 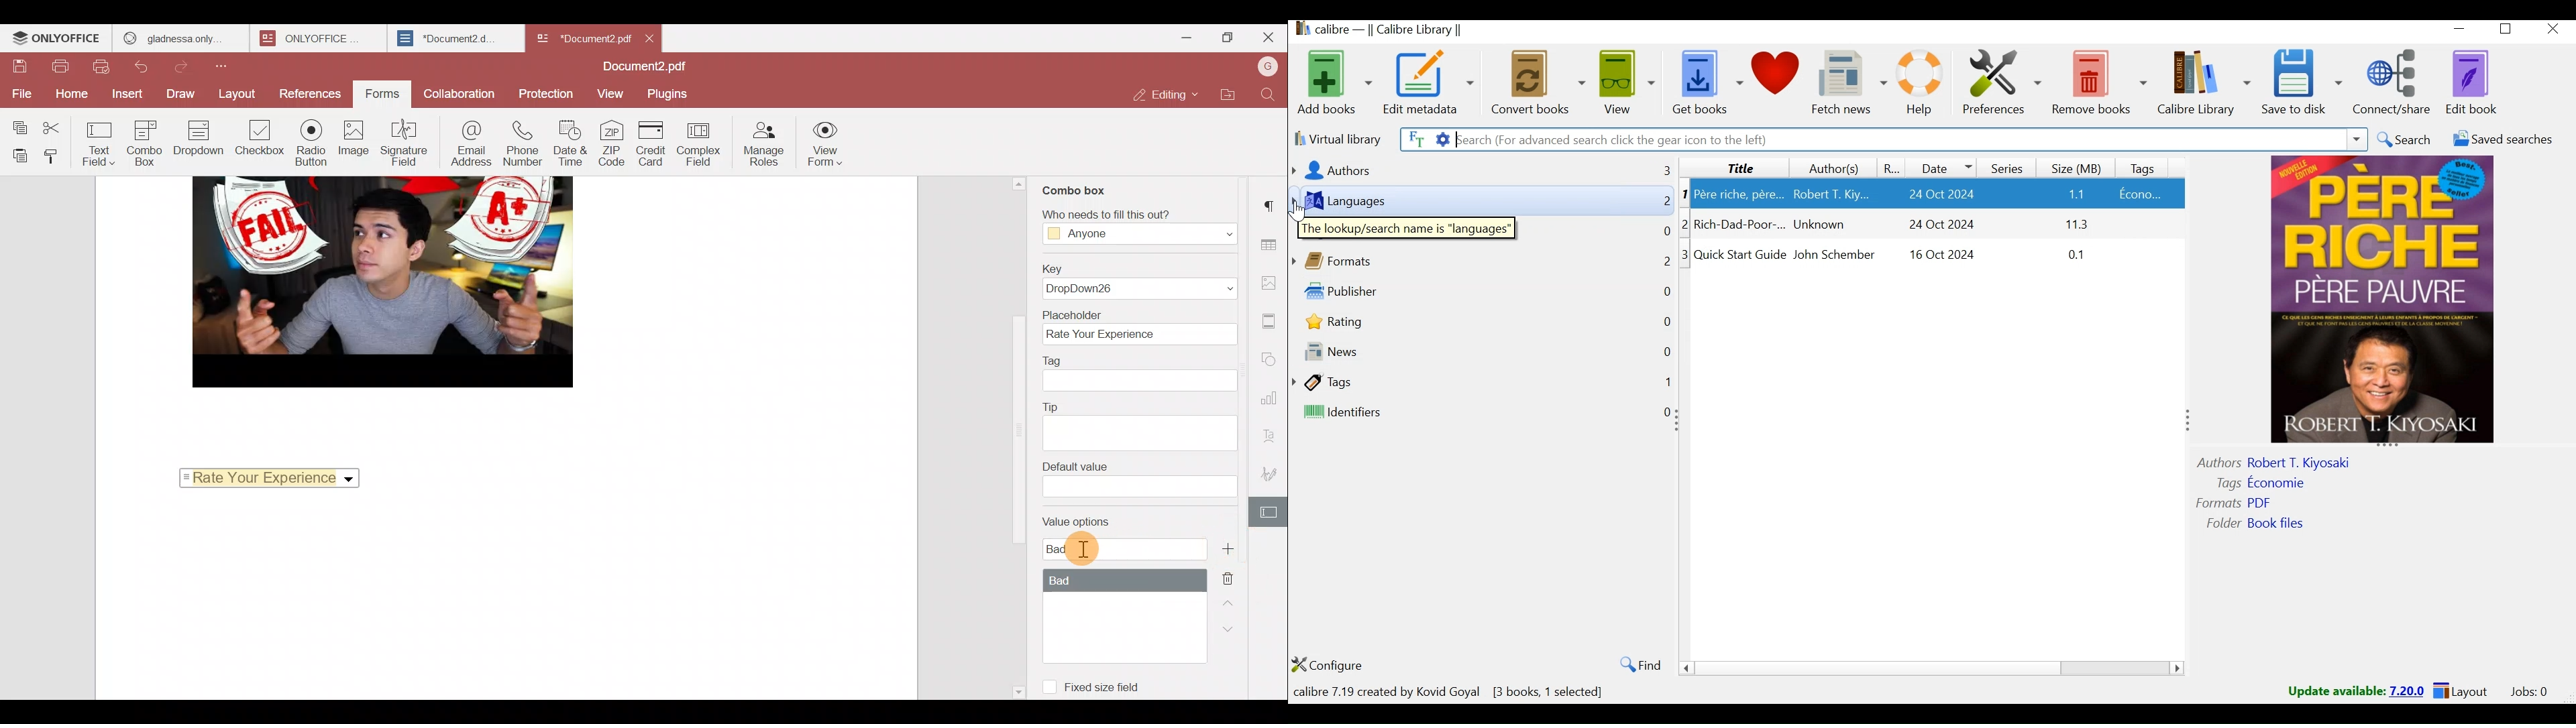 What do you see at coordinates (1264, 70) in the screenshot?
I see `Account name` at bounding box center [1264, 70].